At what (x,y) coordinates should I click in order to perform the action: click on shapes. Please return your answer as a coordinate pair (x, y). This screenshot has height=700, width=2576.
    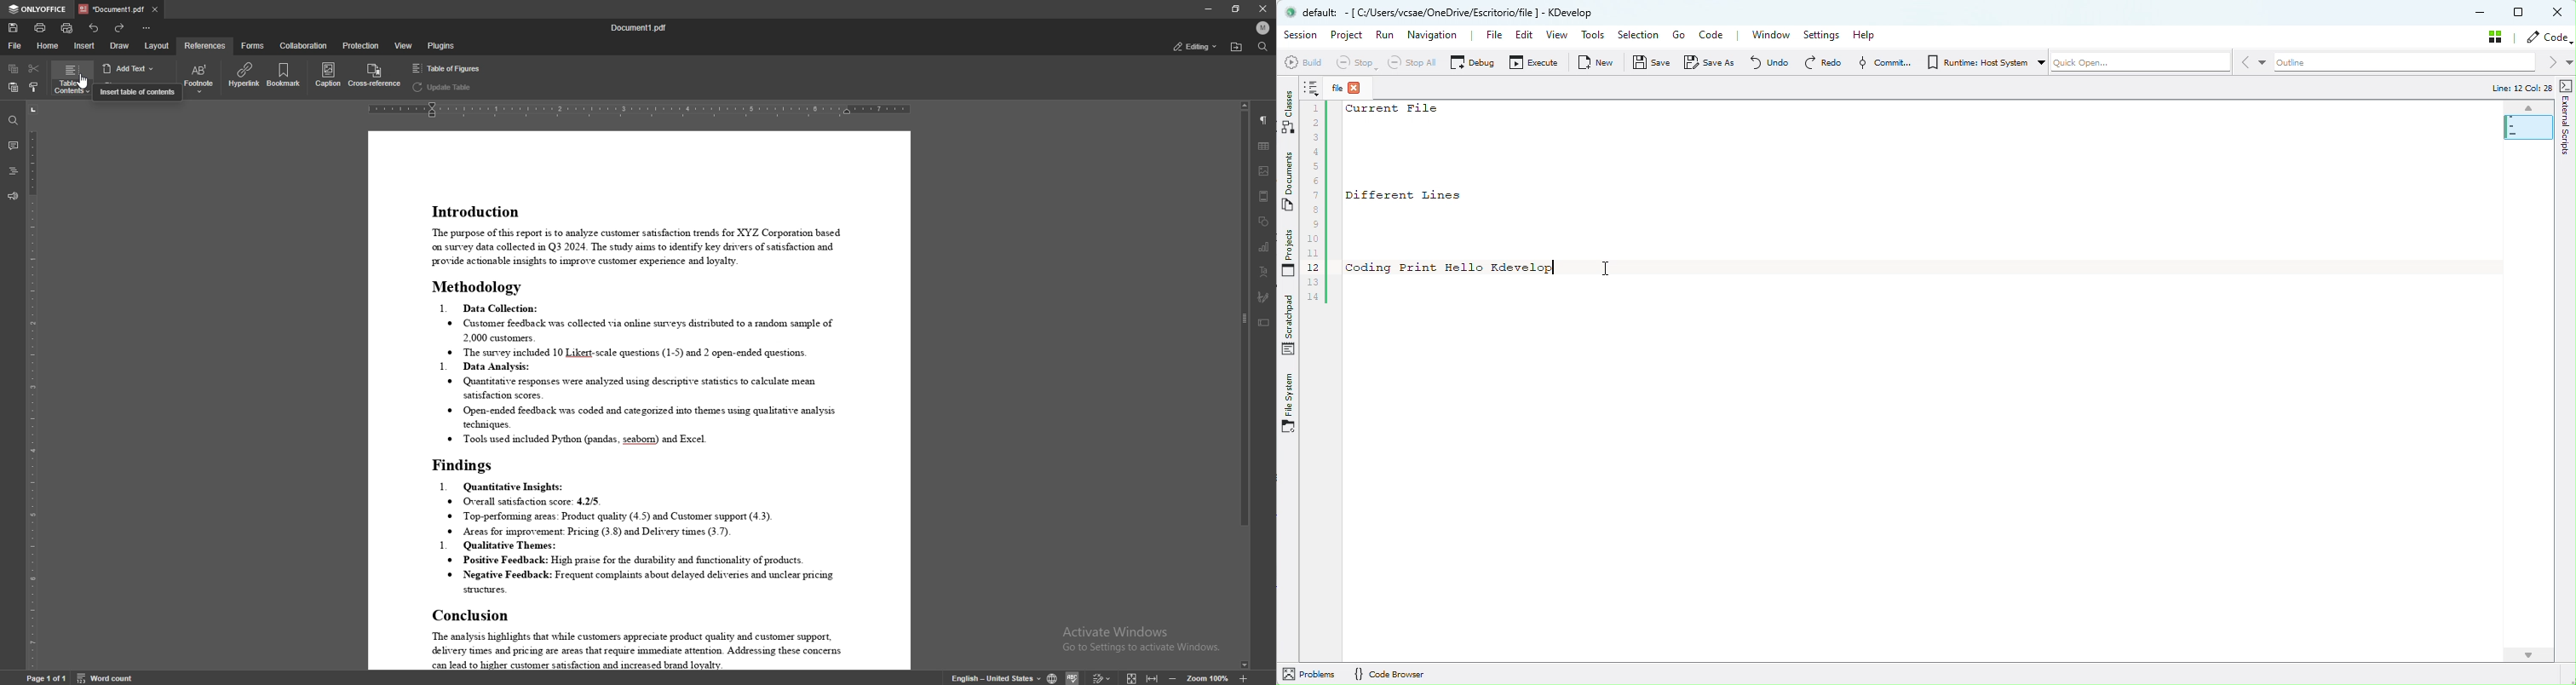
    Looking at the image, I should click on (1263, 221).